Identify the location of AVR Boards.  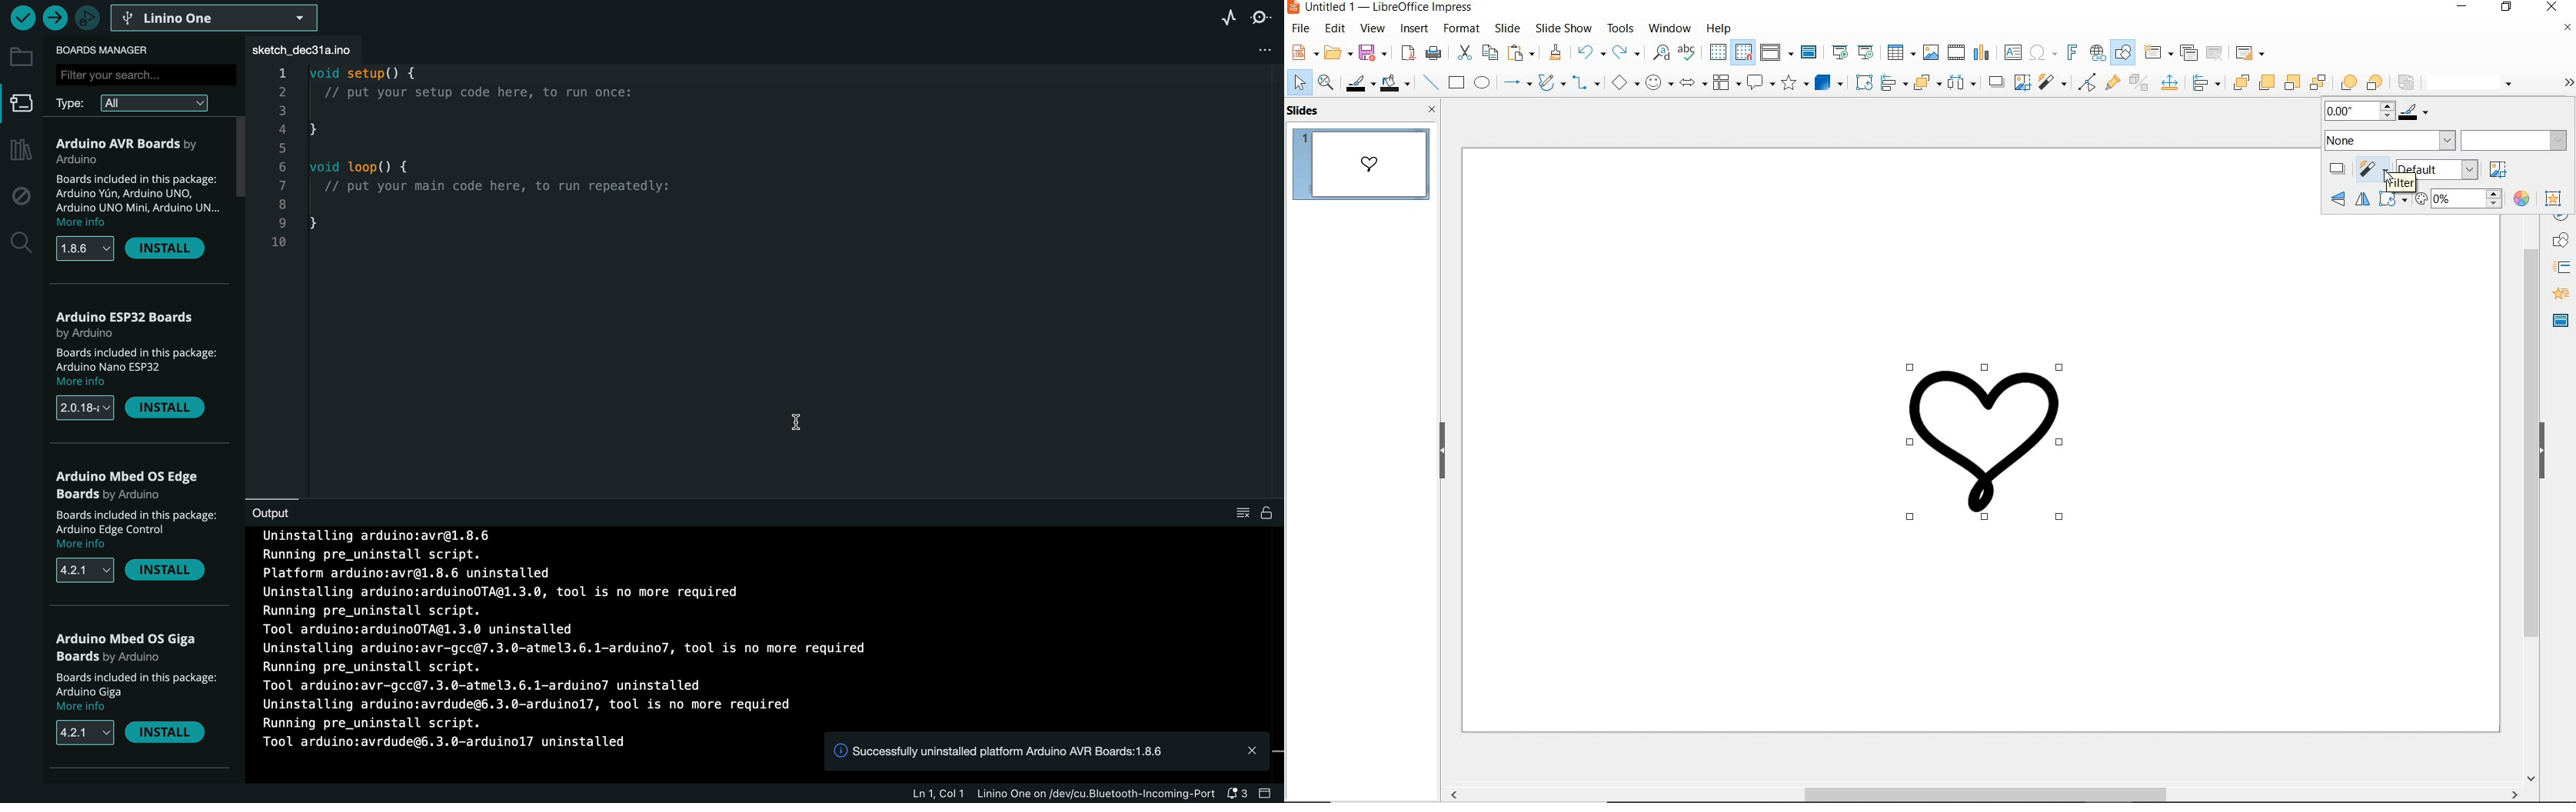
(139, 148).